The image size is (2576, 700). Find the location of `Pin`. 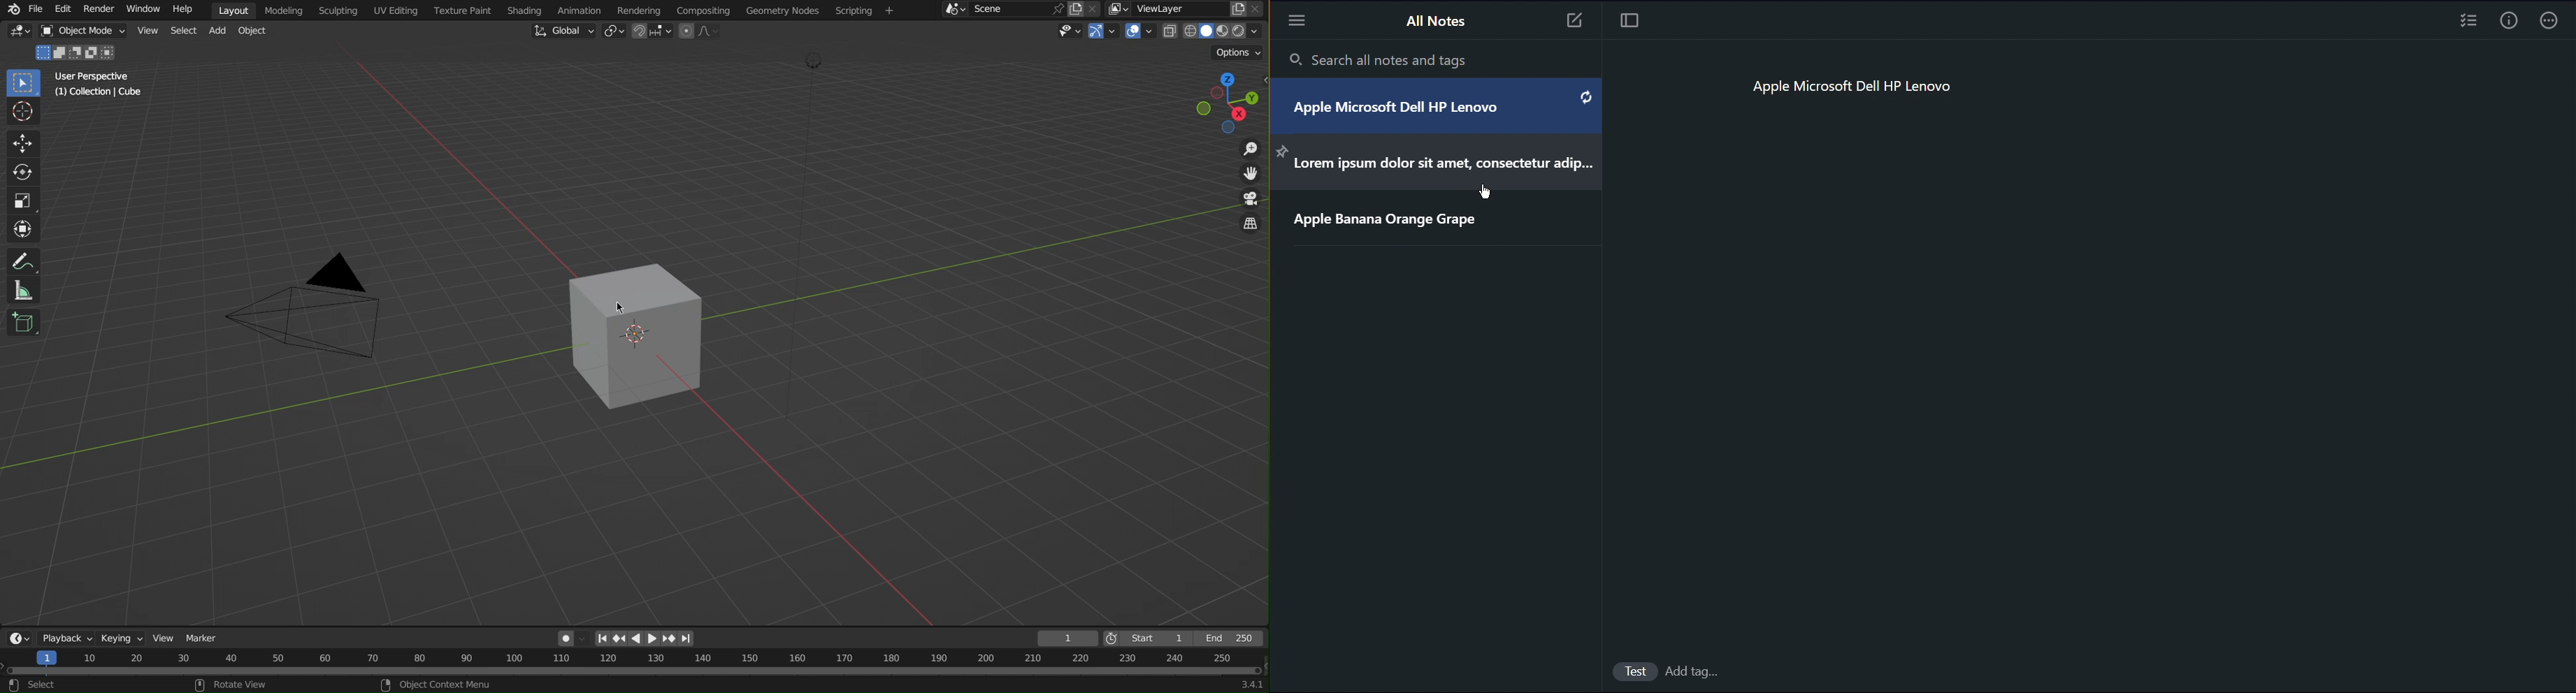

Pin is located at coordinates (1281, 151).